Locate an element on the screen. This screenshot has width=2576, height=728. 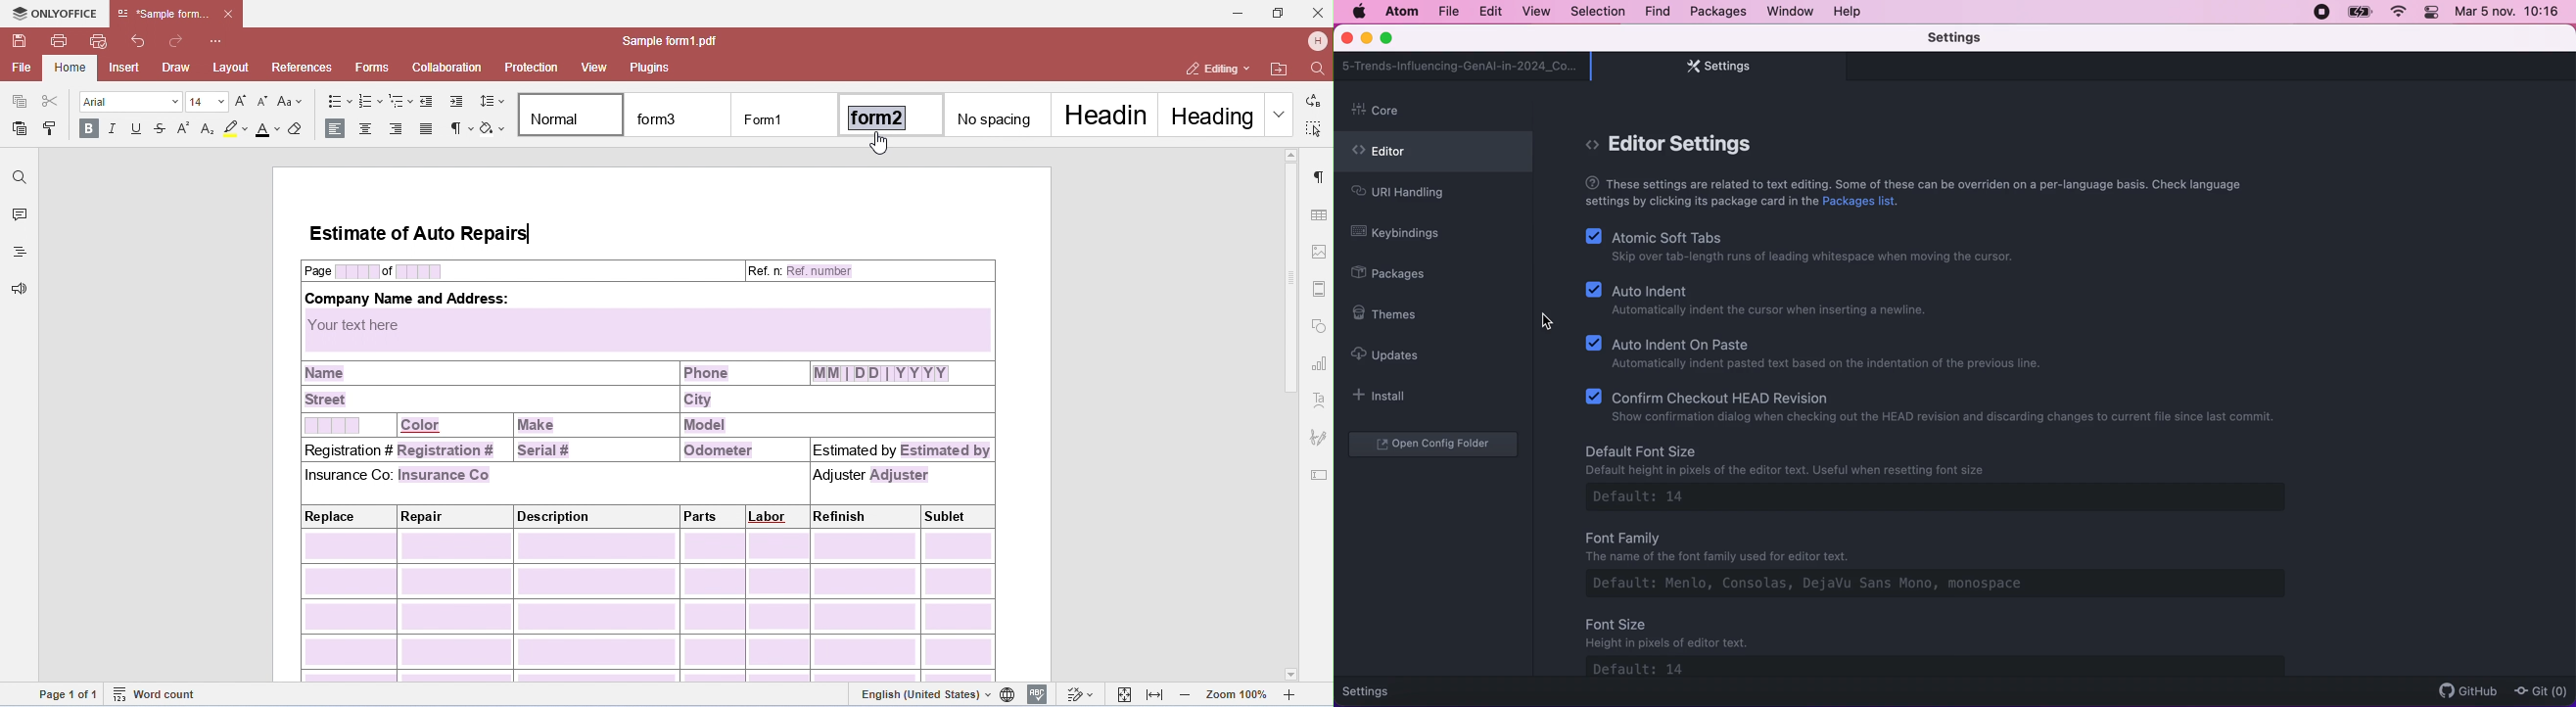
help is located at coordinates (1850, 11).